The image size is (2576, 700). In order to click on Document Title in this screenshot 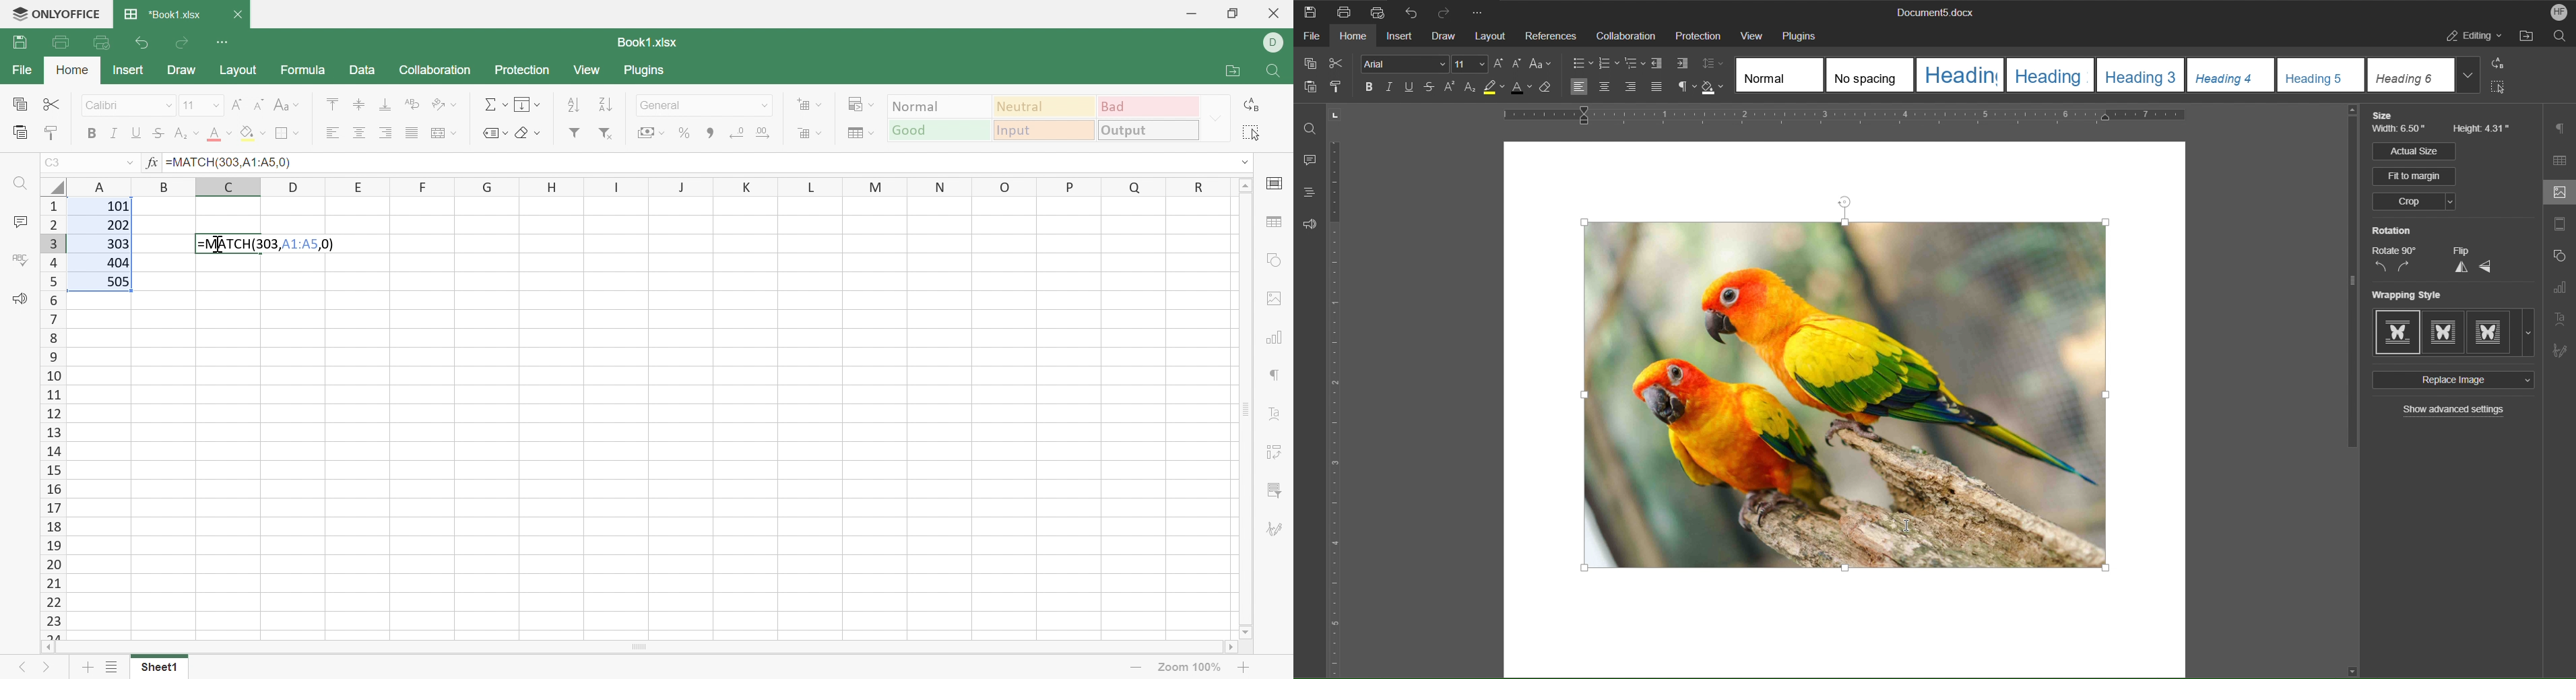, I will do `click(1933, 13)`.